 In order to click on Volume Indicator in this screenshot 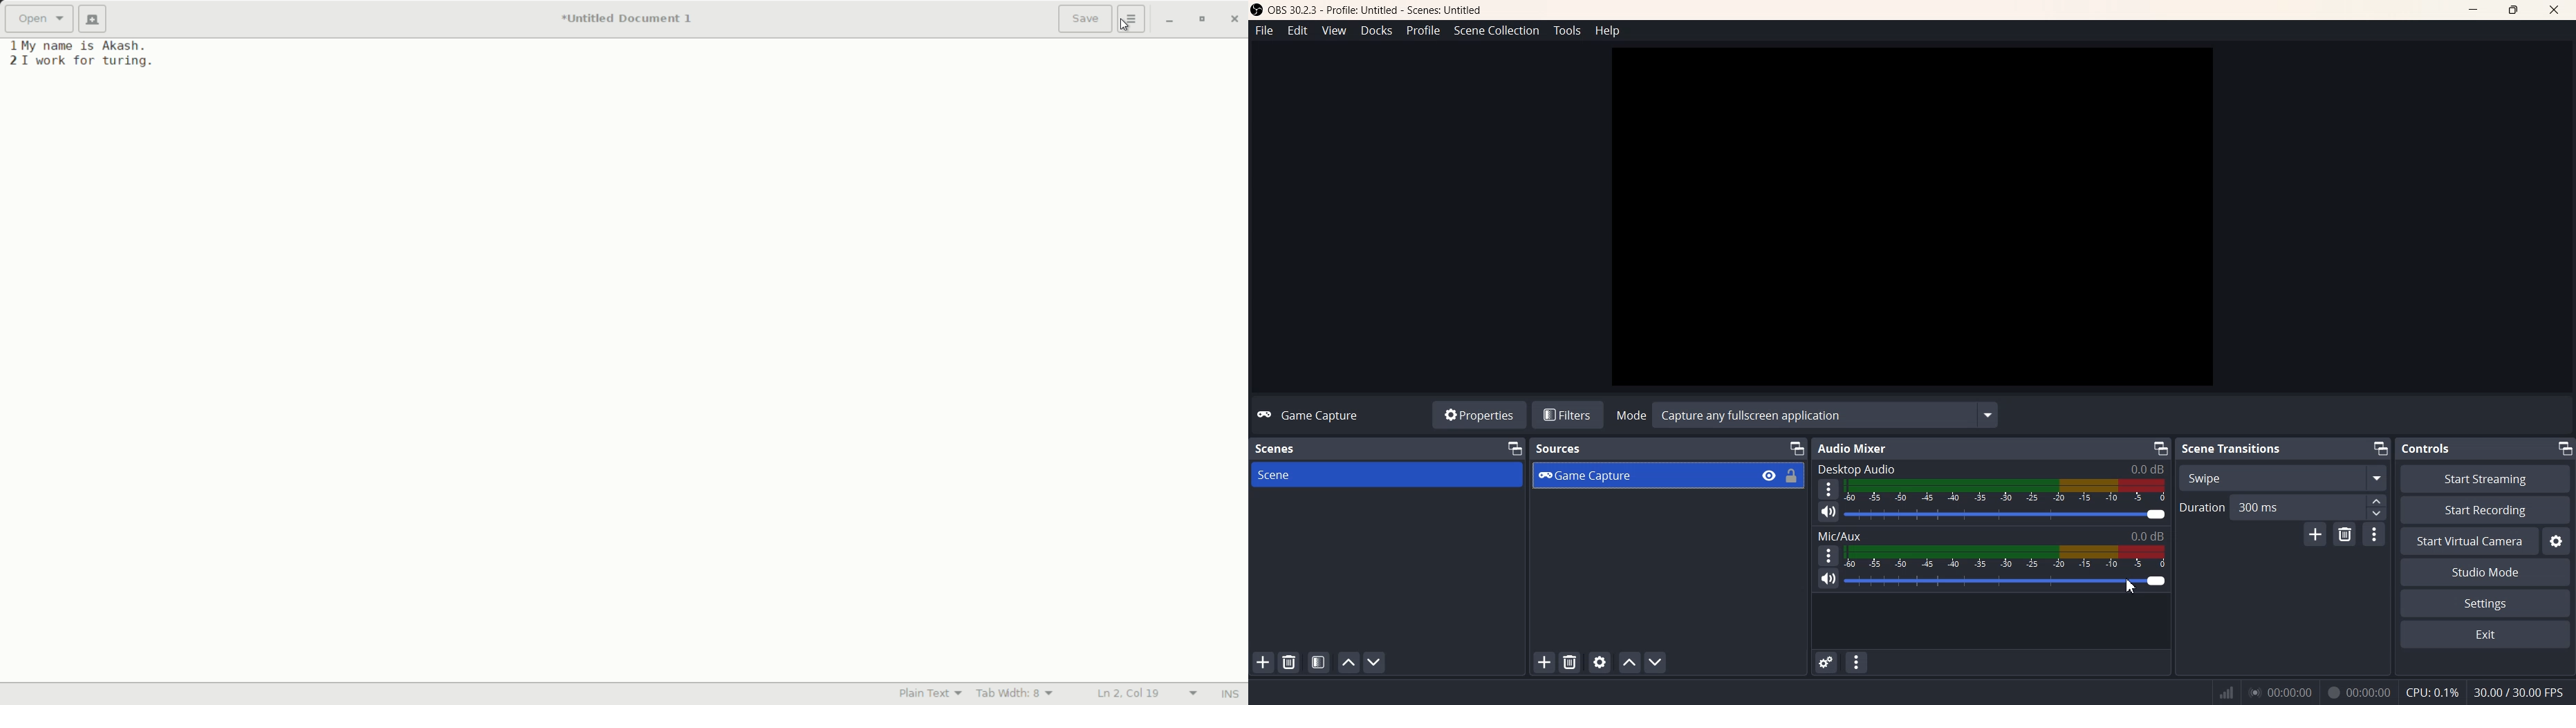, I will do `click(2004, 556)`.